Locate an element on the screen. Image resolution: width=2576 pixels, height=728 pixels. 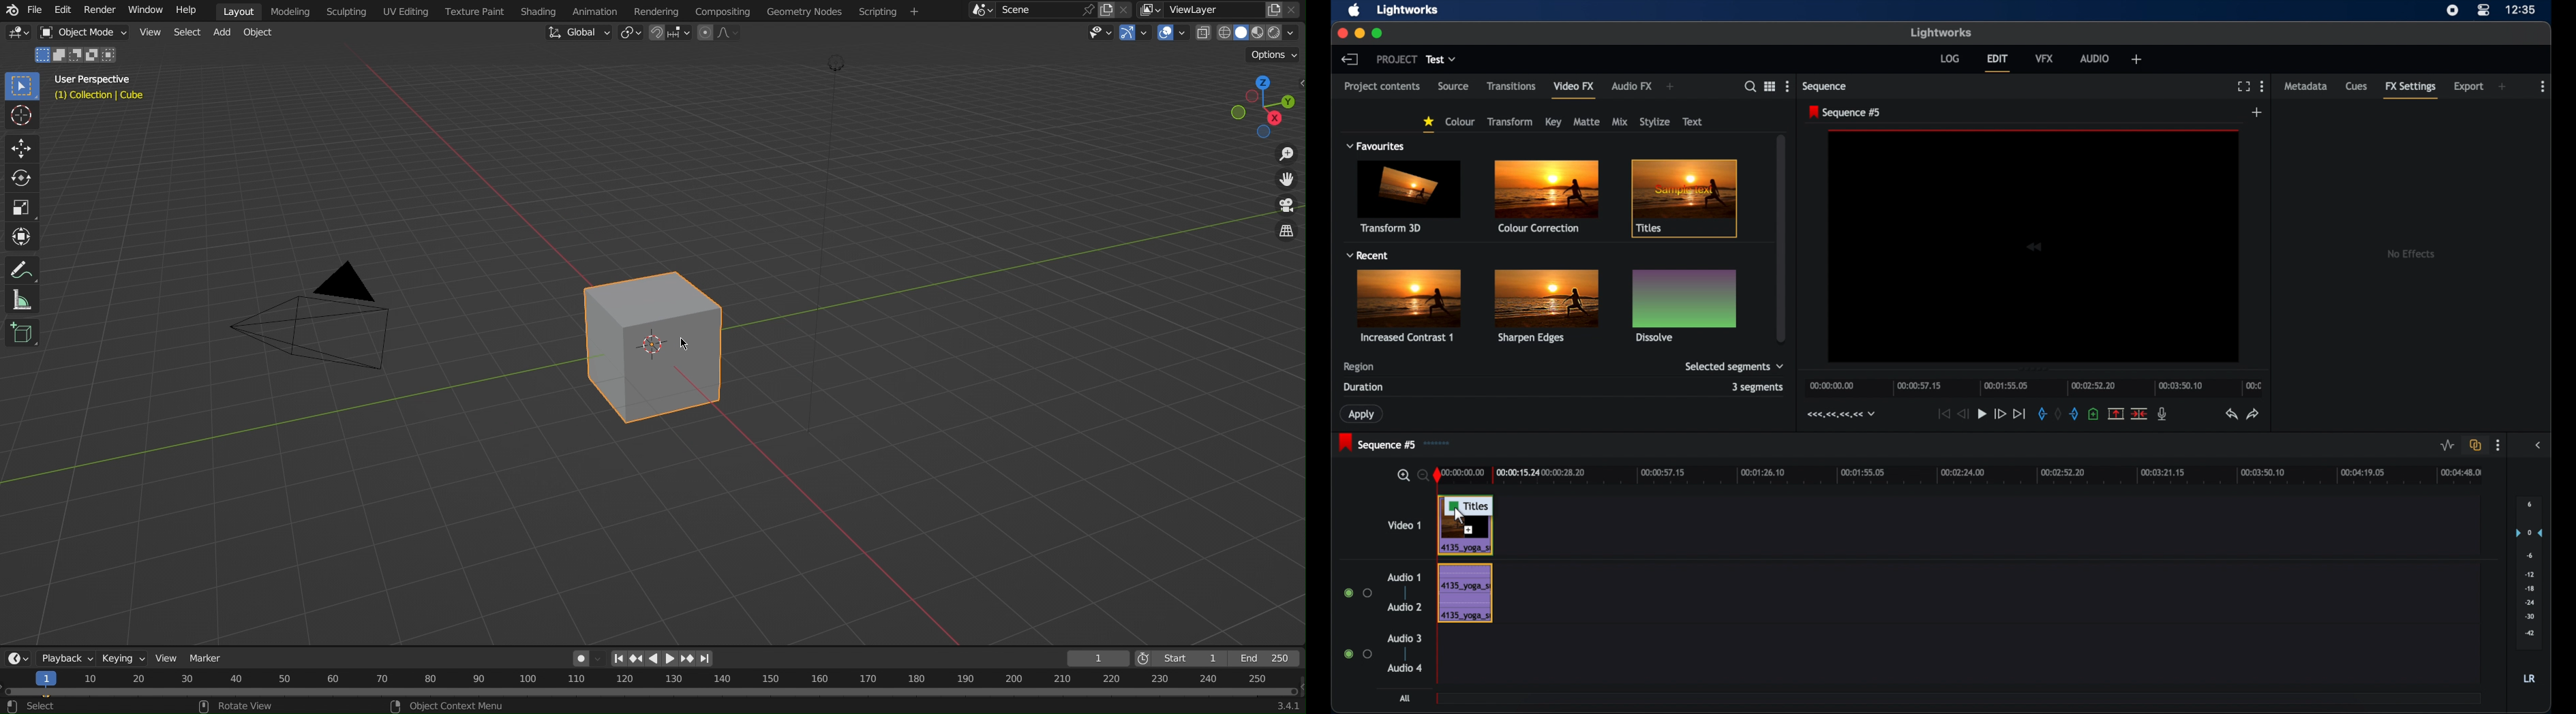
test dropdown is located at coordinates (1441, 60).